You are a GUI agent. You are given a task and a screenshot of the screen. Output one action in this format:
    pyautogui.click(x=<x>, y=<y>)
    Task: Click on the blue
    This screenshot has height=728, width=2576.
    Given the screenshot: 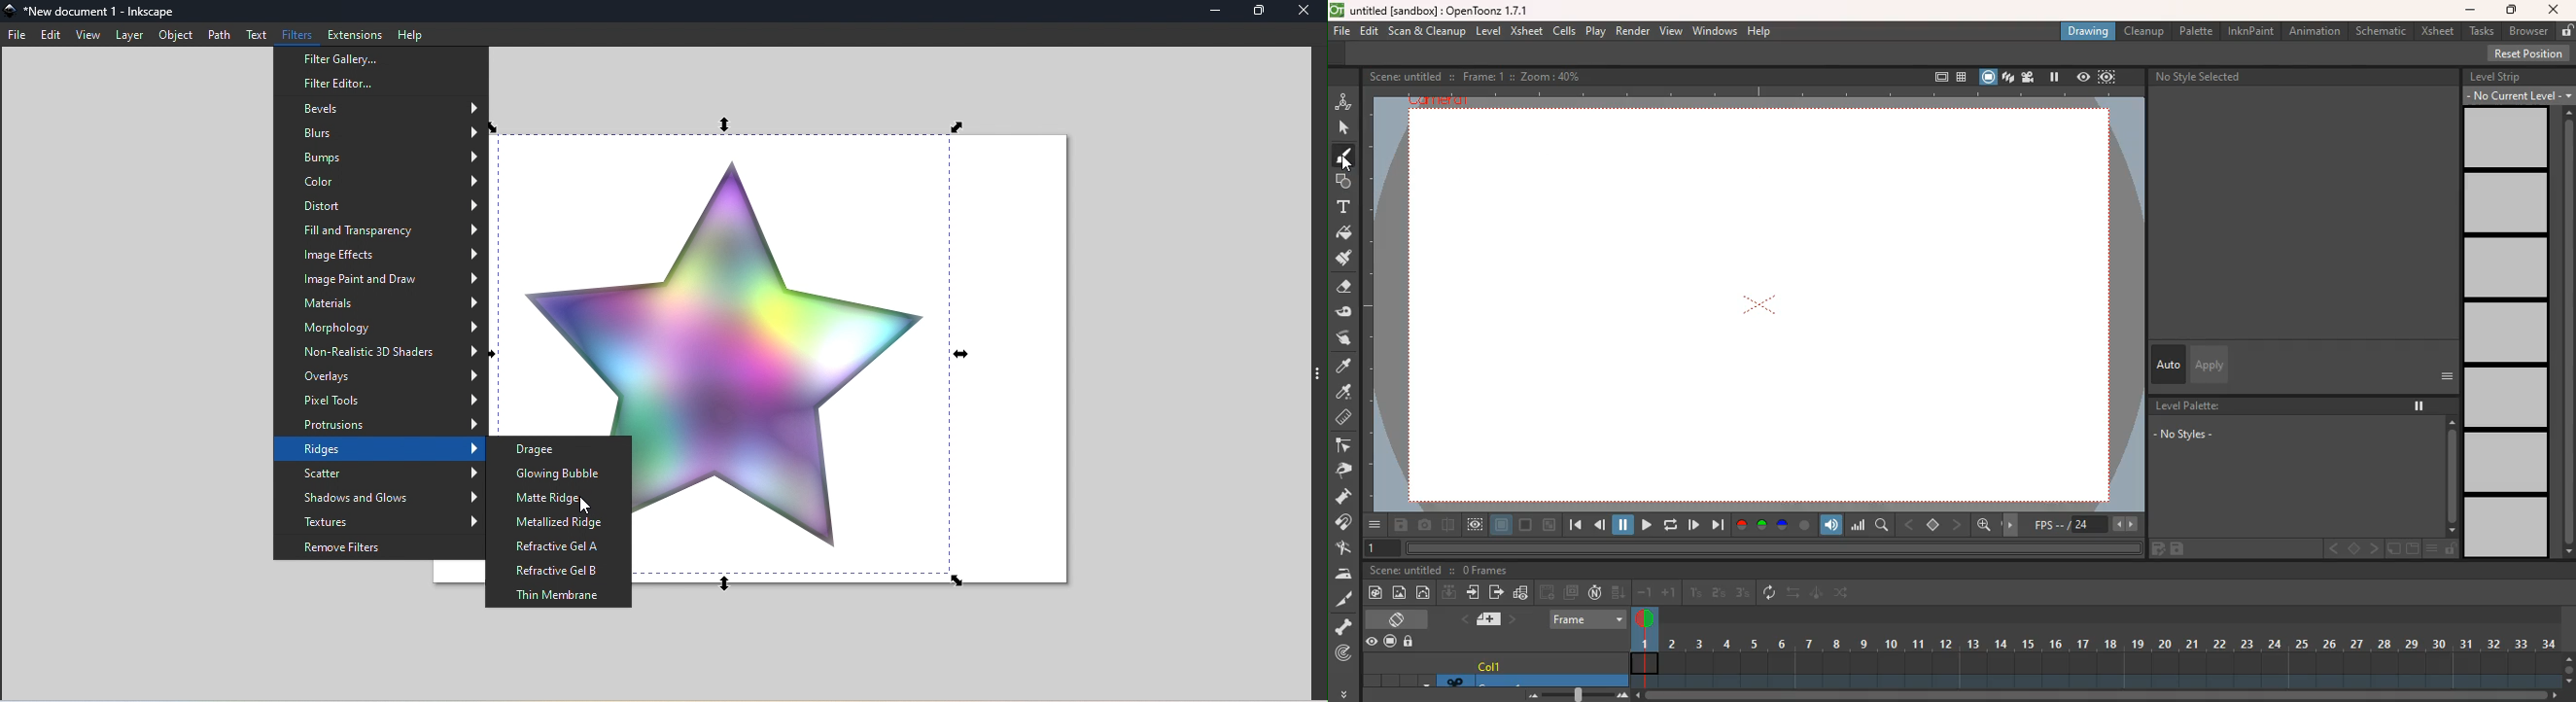 What is the action you would take?
    pyautogui.click(x=1784, y=526)
    